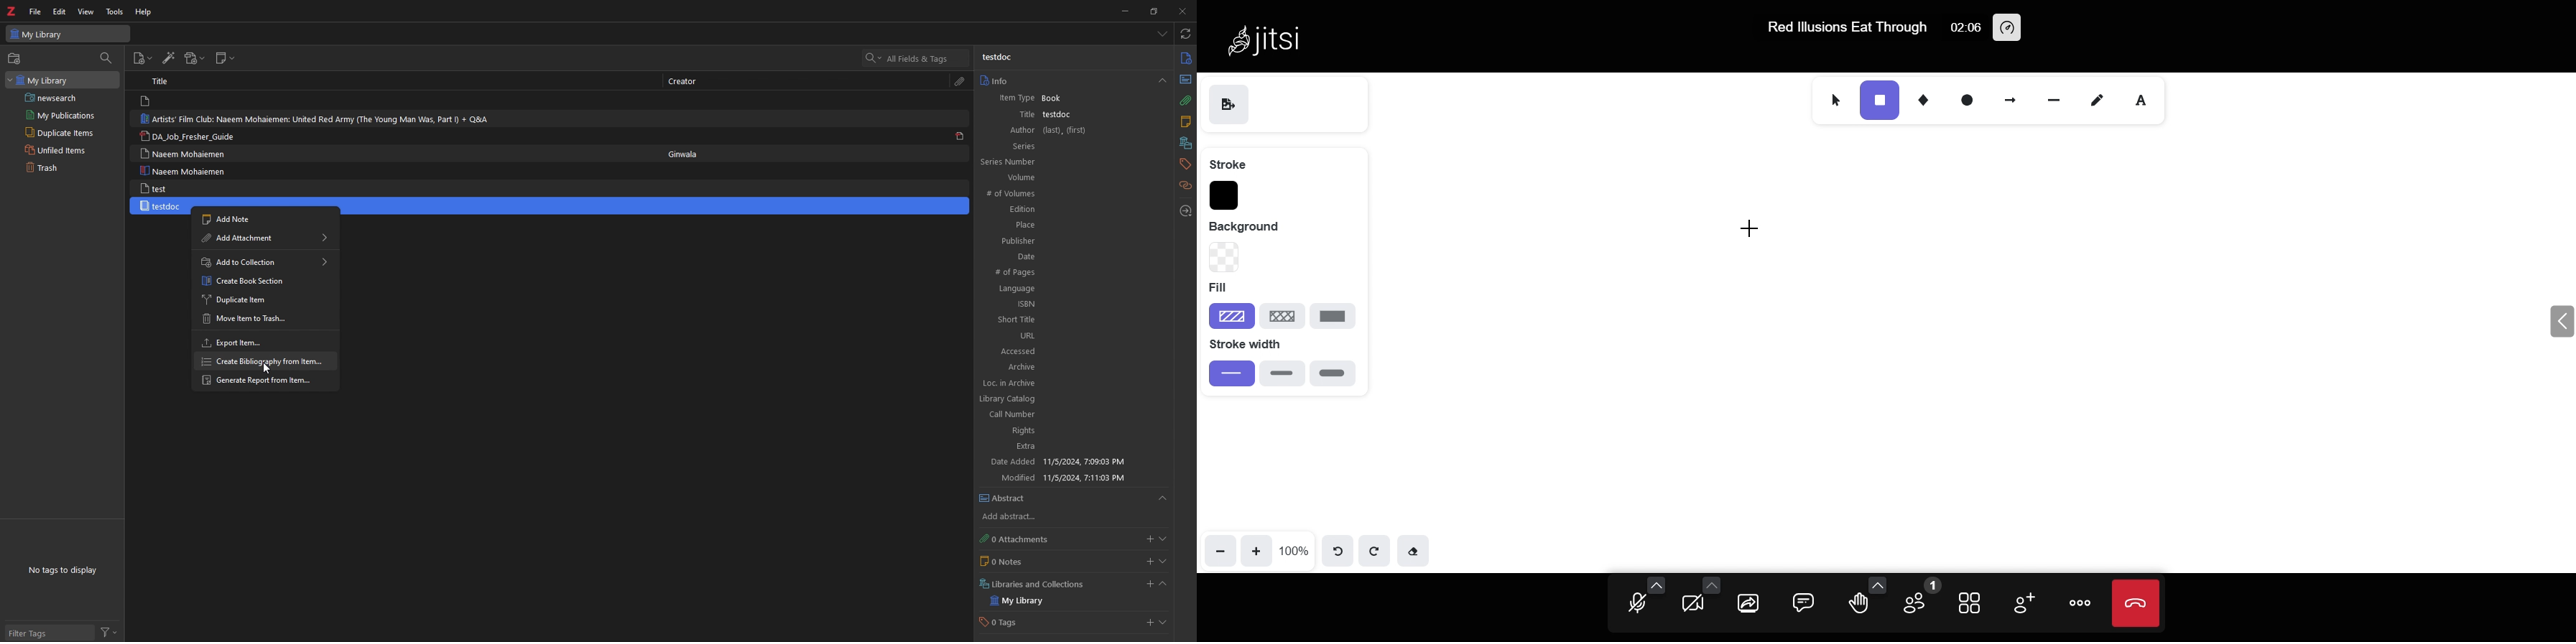 This screenshot has height=644, width=2576. I want to click on Jitsi, so click(1270, 39).